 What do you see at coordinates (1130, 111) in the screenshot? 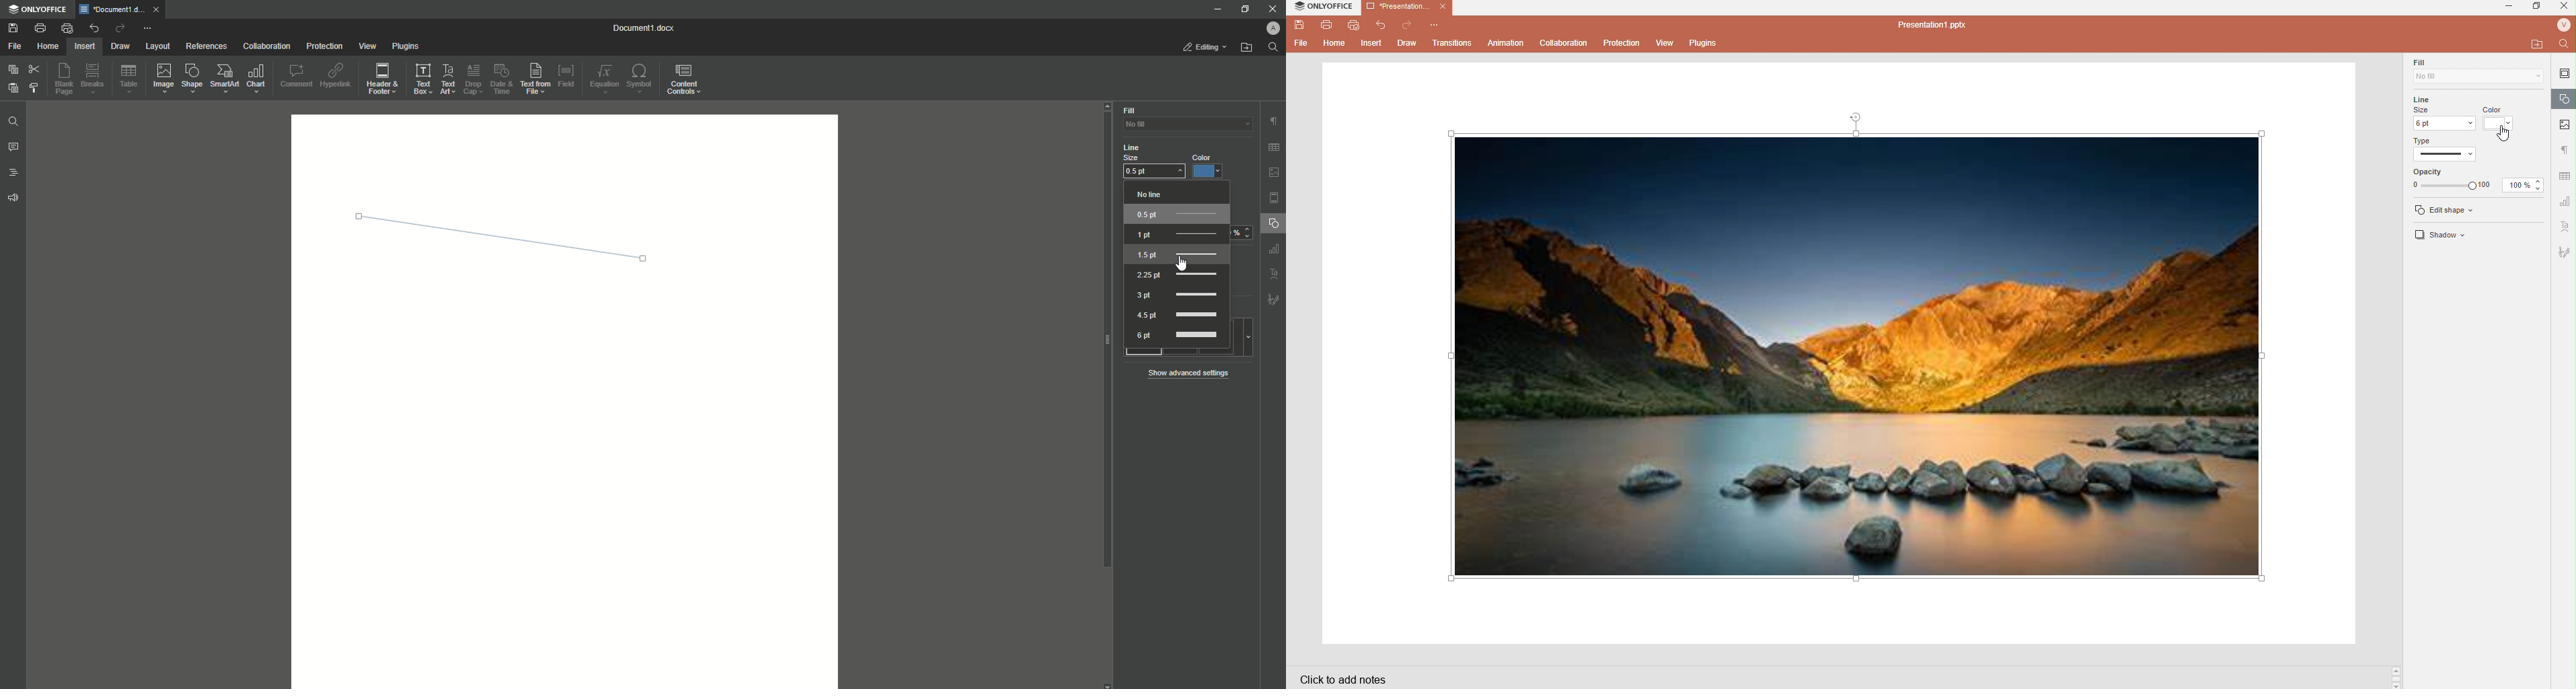
I see `Fill` at bounding box center [1130, 111].